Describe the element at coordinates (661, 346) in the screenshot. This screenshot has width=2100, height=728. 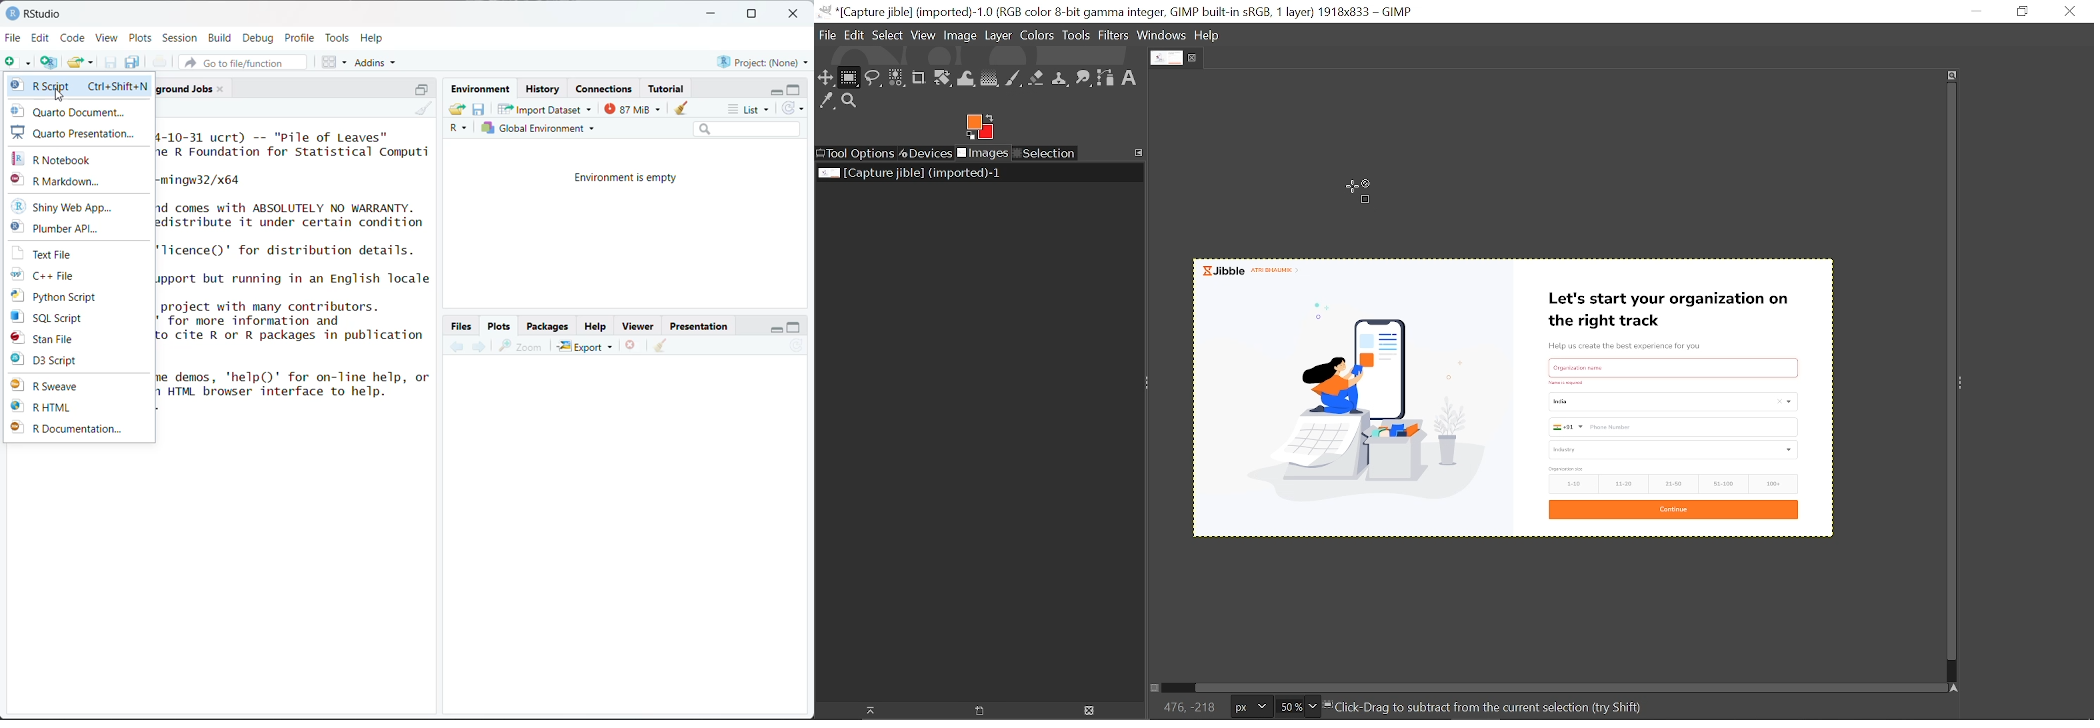
I see `clear all plots` at that location.